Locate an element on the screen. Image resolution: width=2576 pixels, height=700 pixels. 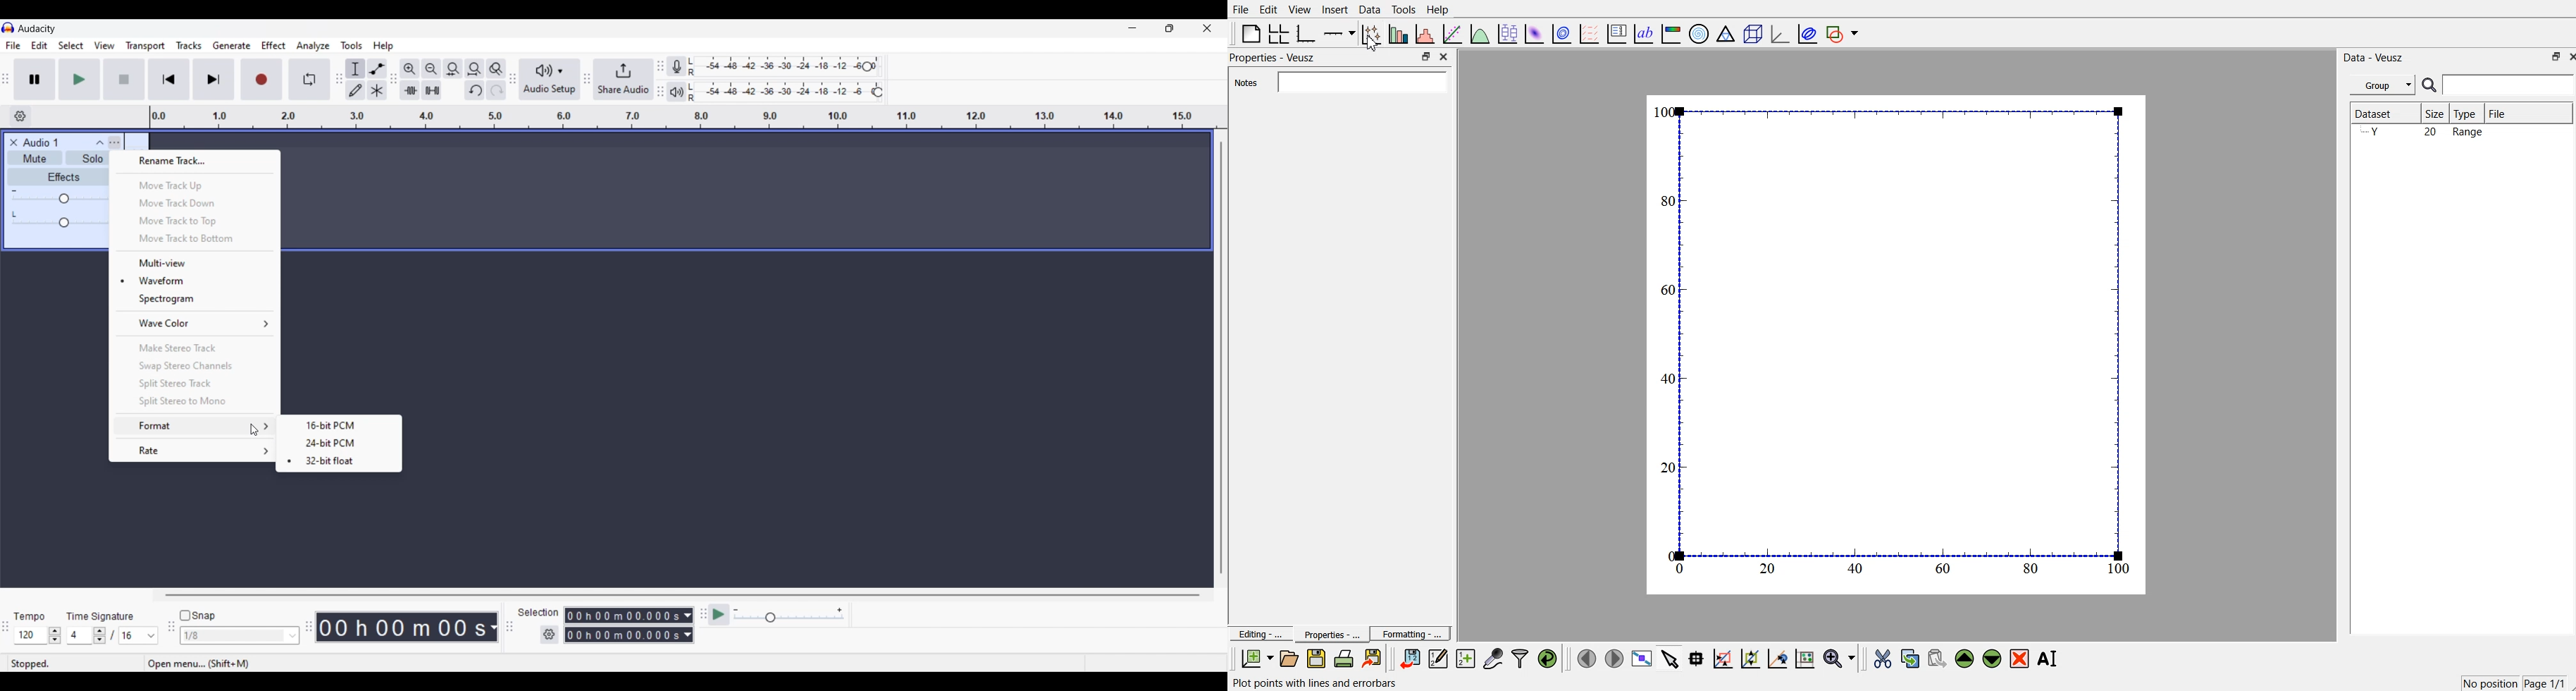
Snap options to choose from is located at coordinates (293, 636).